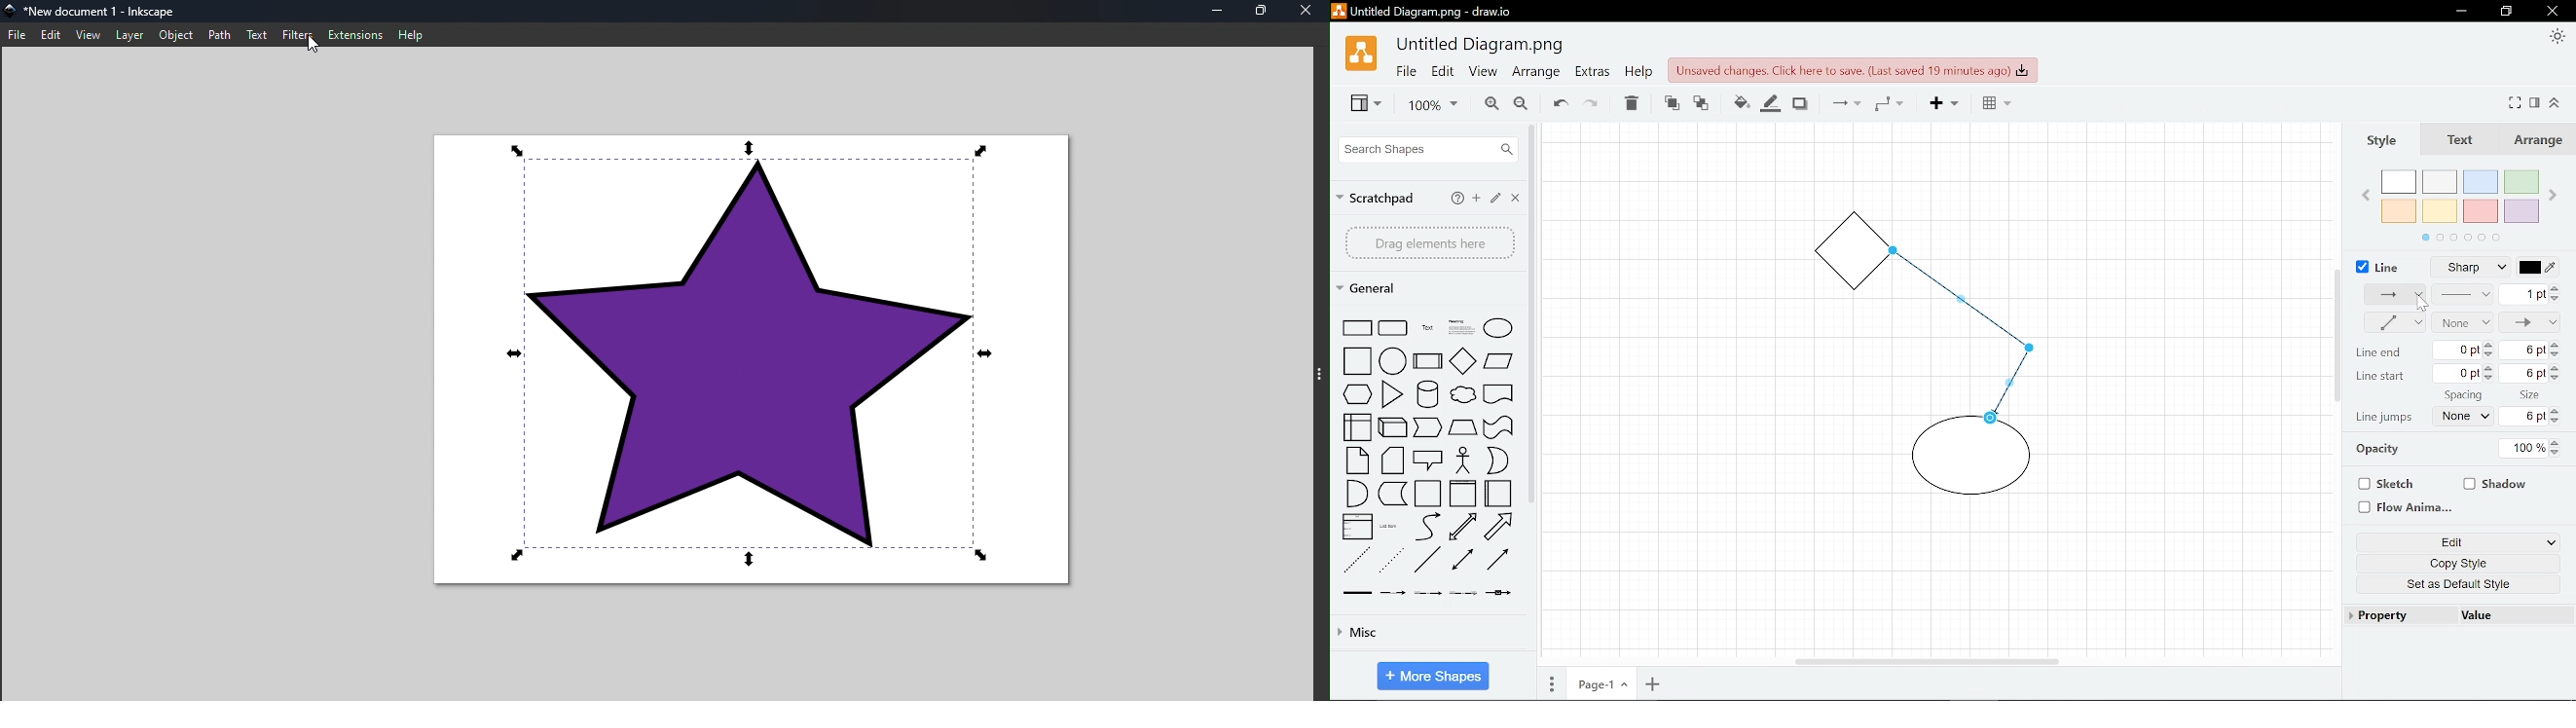 The width and height of the screenshot is (2576, 728). What do you see at coordinates (1430, 460) in the screenshot?
I see `shape` at bounding box center [1430, 460].